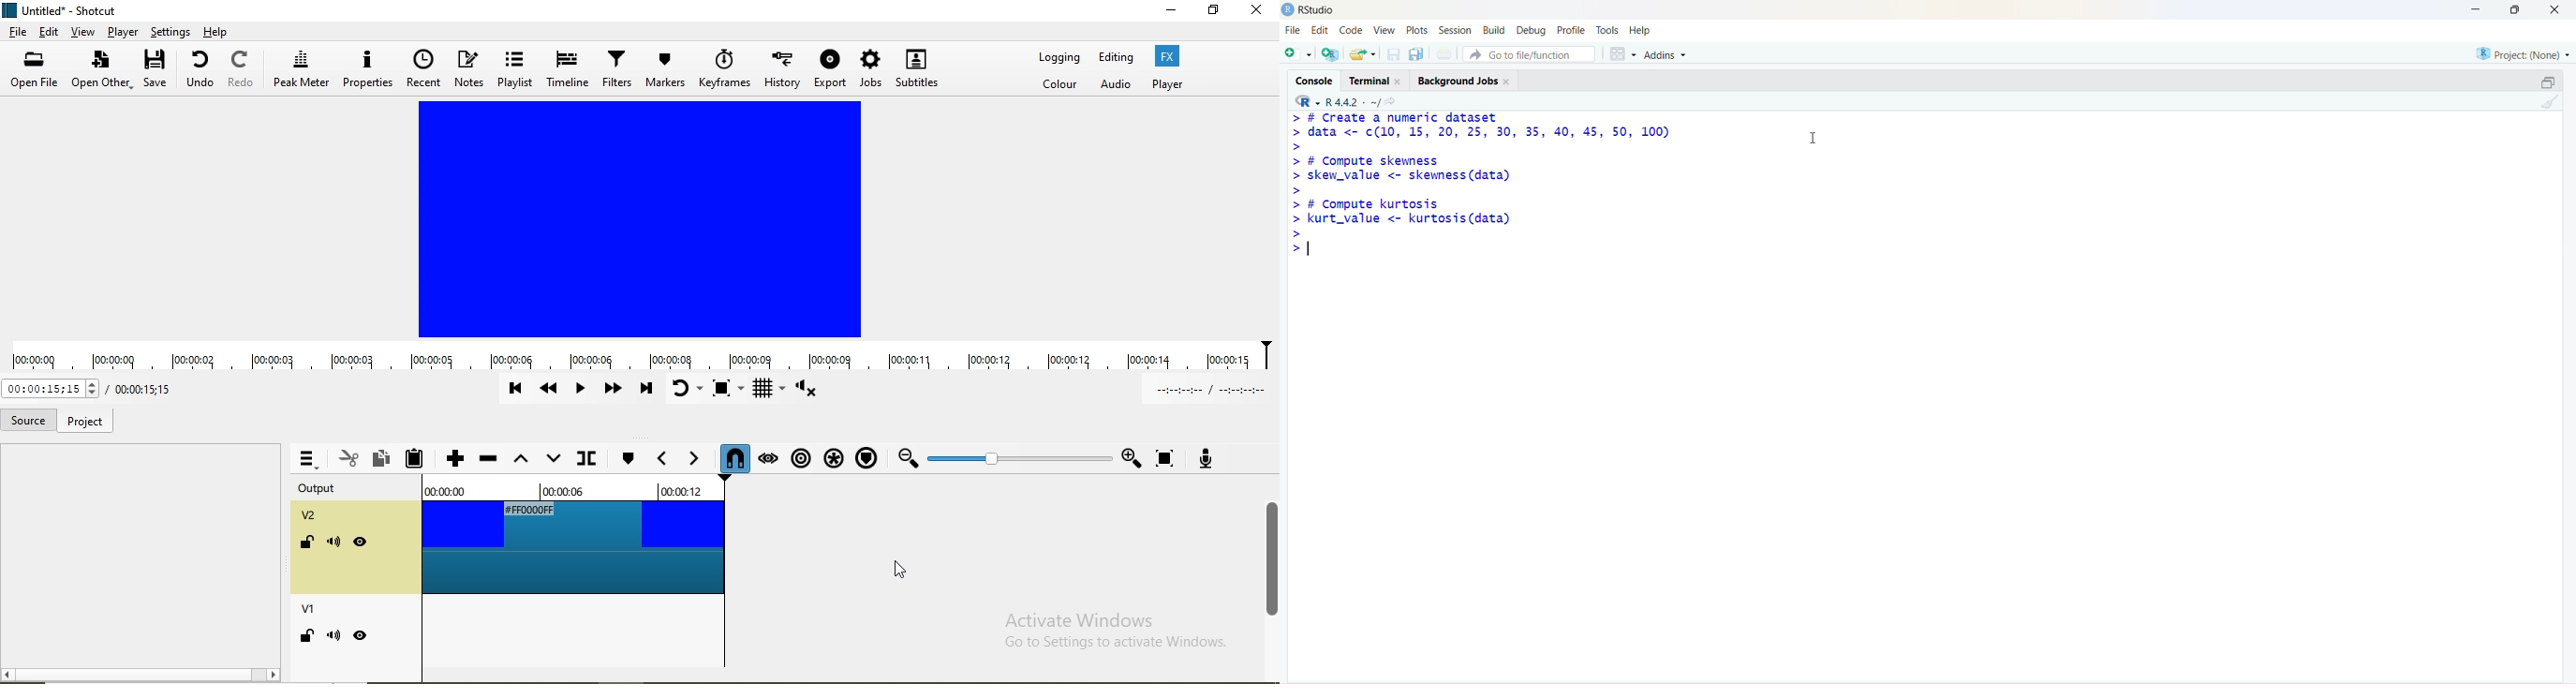 This screenshot has width=2576, height=700. What do you see at coordinates (1670, 54) in the screenshot?
I see `Addins` at bounding box center [1670, 54].